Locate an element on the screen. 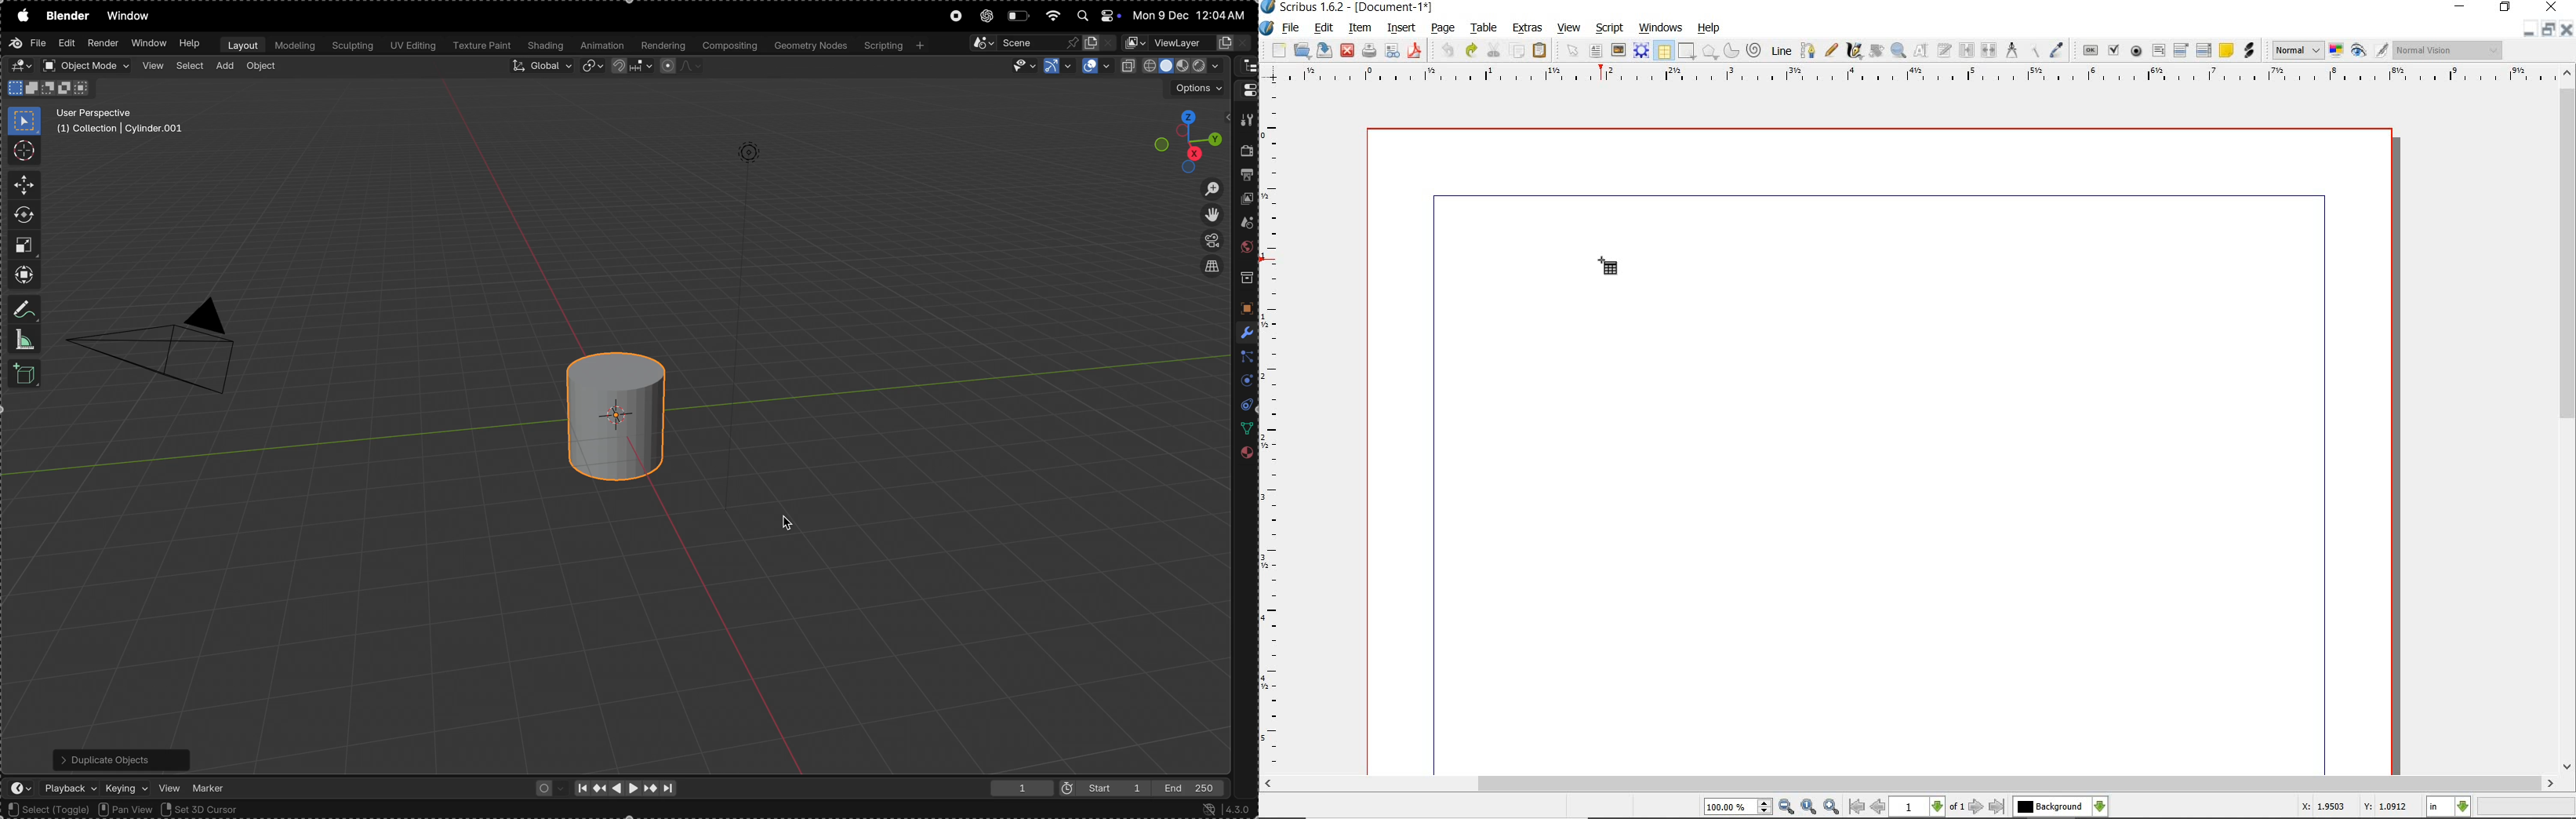 Image resolution: width=2576 pixels, height=840 pixels. view is located at coordinates (151, 66).